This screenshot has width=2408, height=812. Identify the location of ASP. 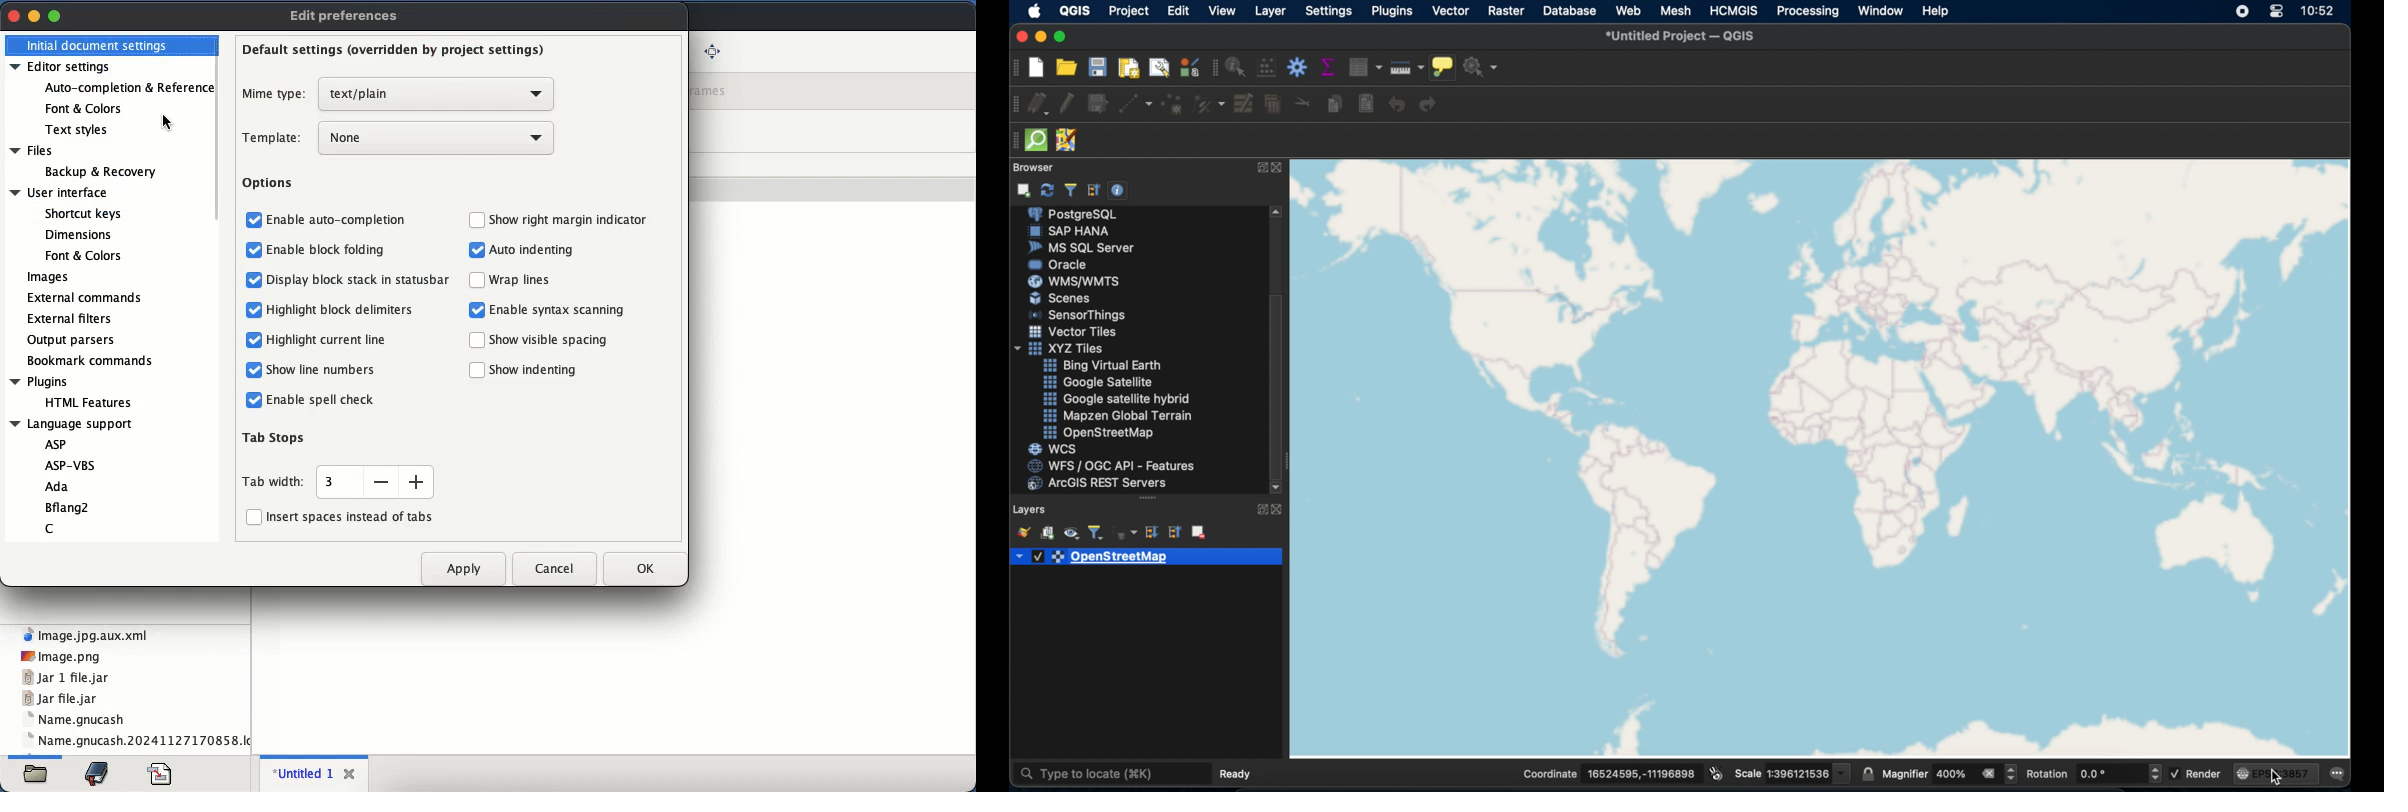
(57, 442).